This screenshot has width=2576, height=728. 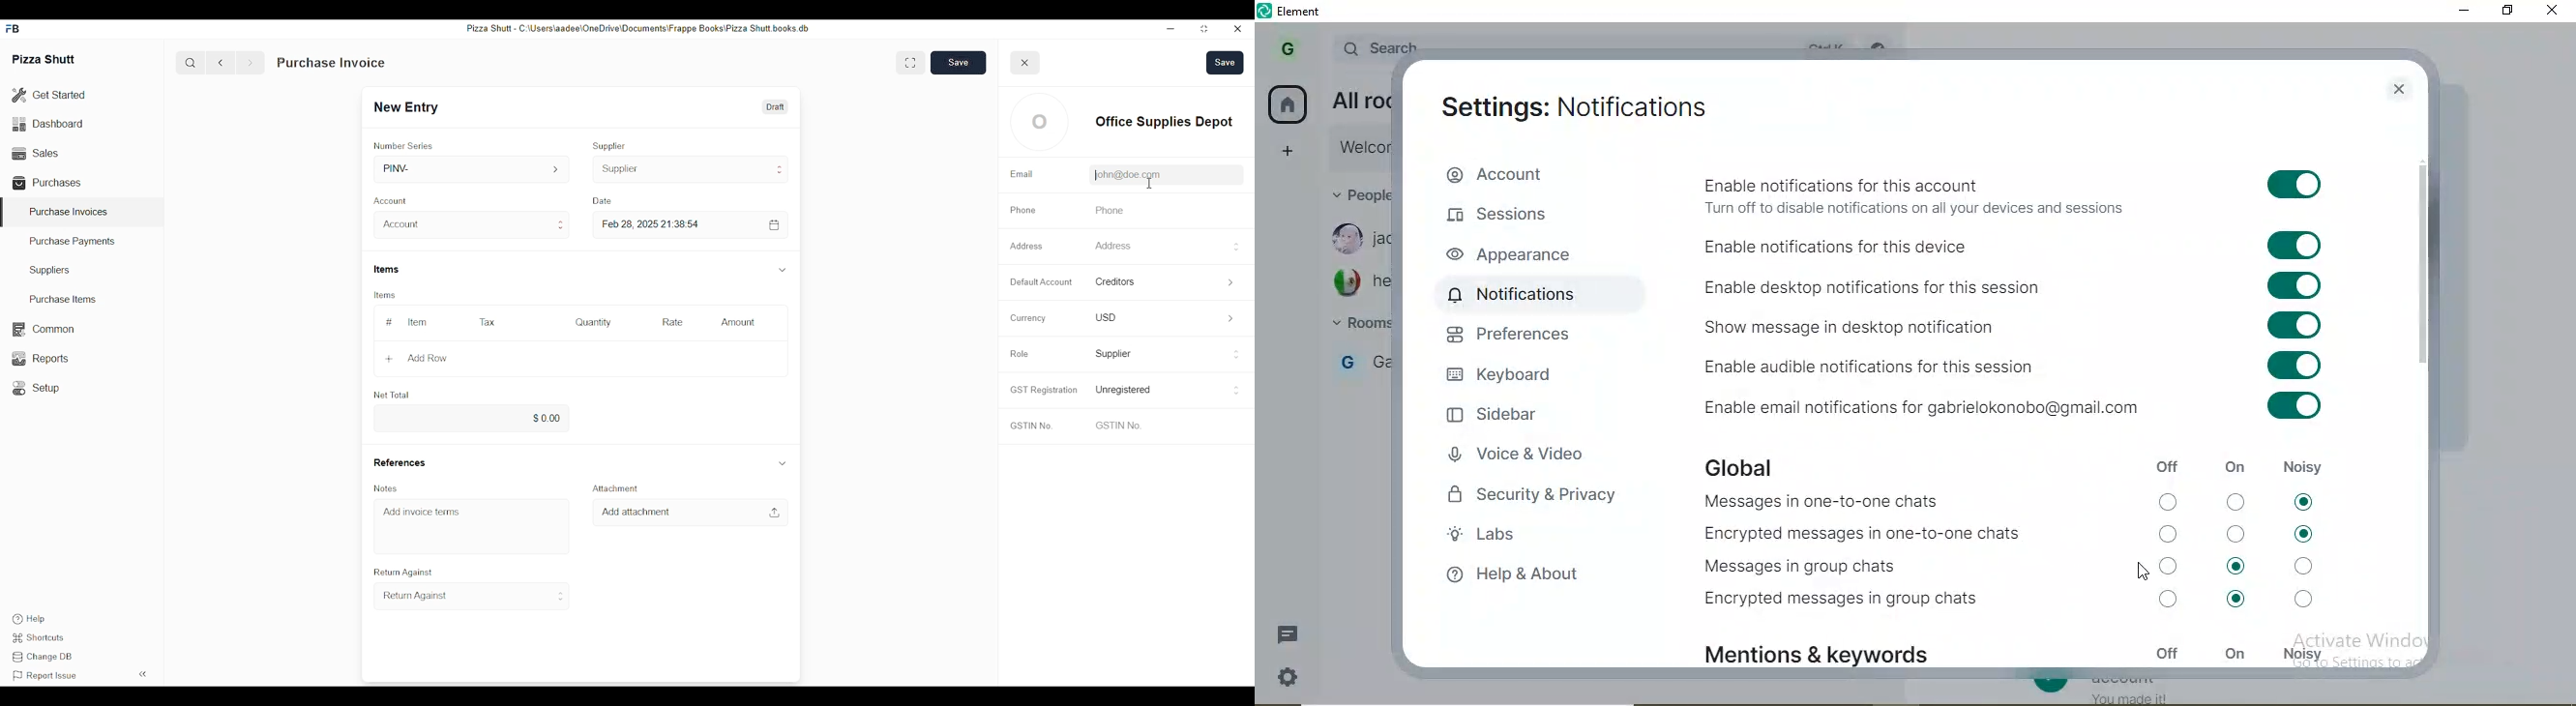 I want to click on rooms, so click(x=1359, y=322).